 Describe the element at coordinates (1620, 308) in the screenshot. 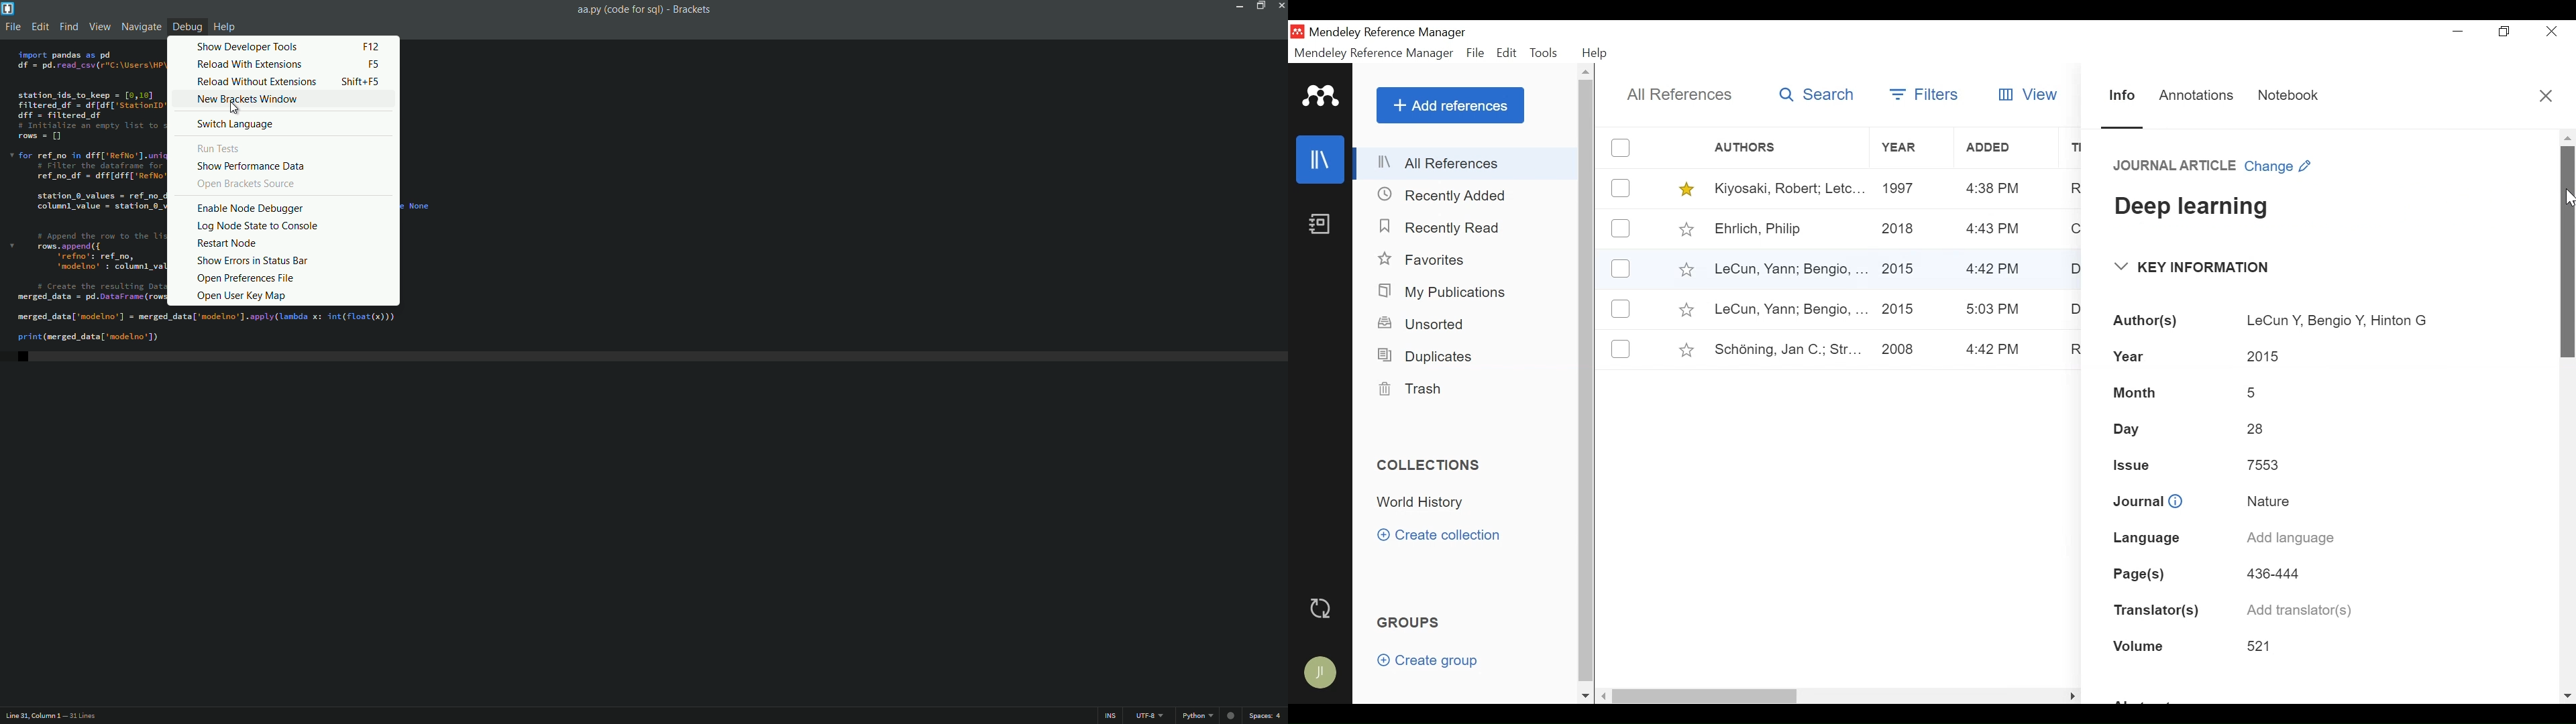

I see `(un)select` at that location.